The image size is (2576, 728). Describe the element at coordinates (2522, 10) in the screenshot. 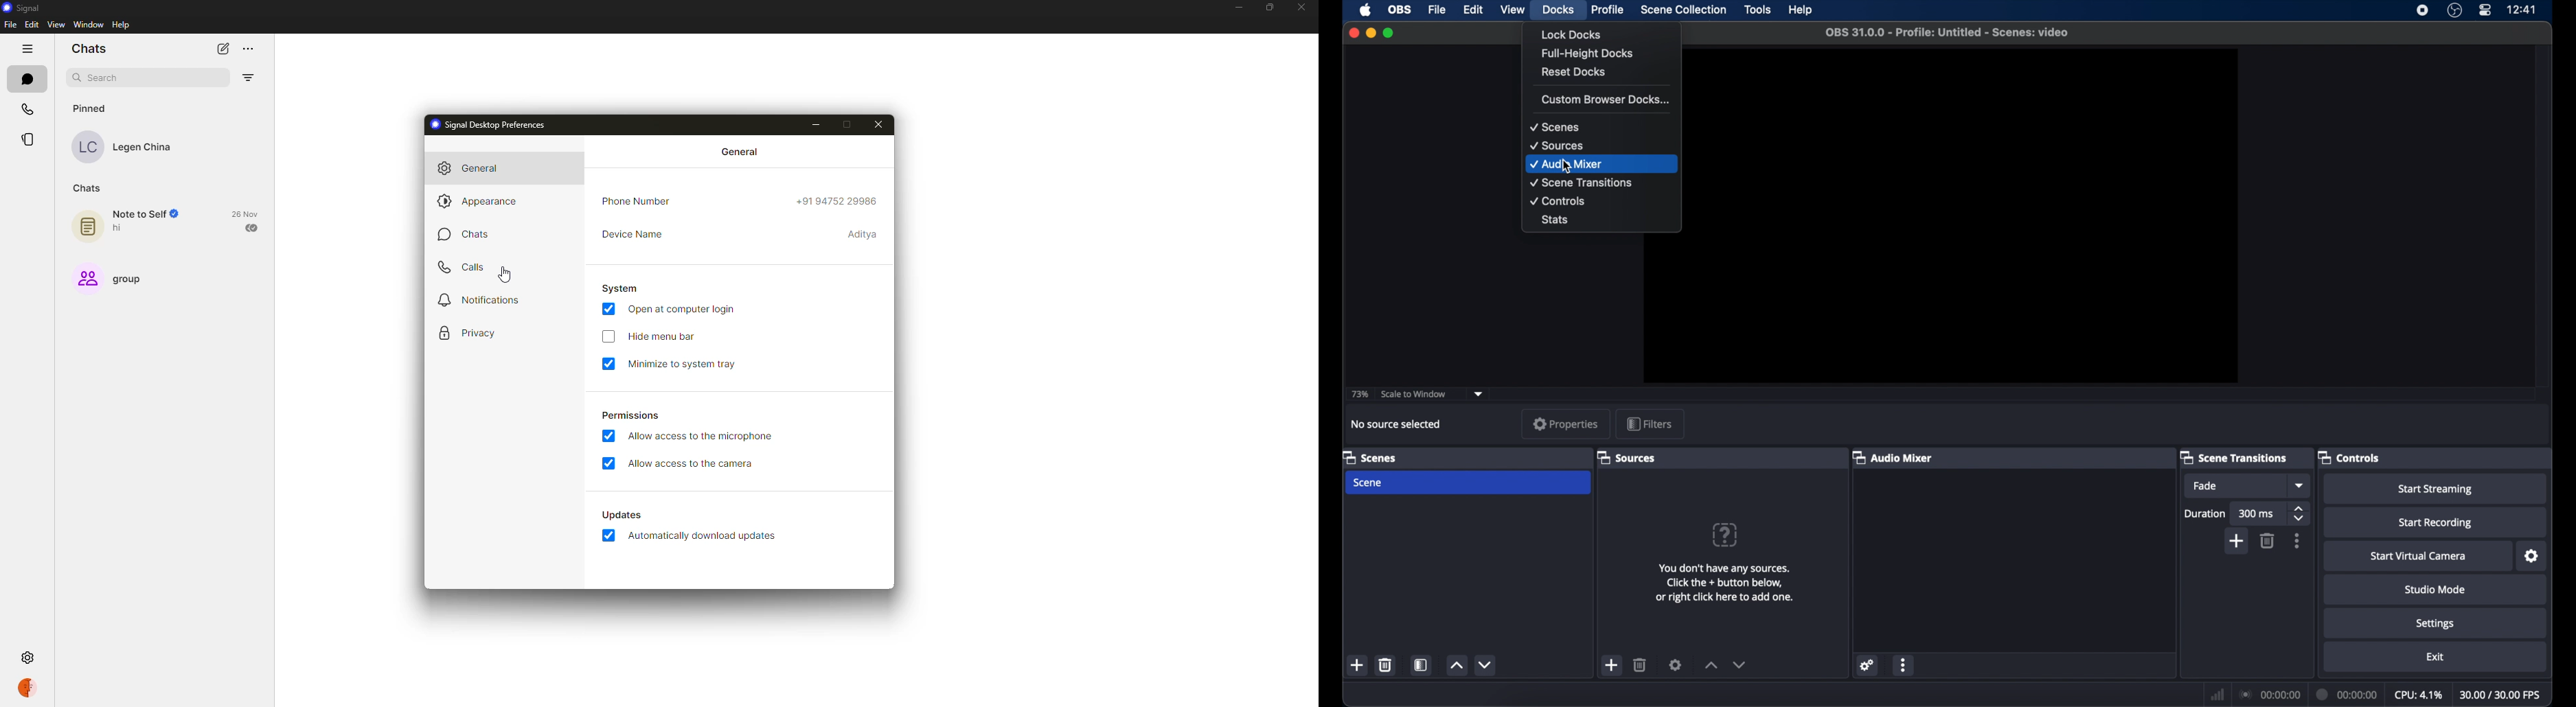

I see `12:41` at that location.